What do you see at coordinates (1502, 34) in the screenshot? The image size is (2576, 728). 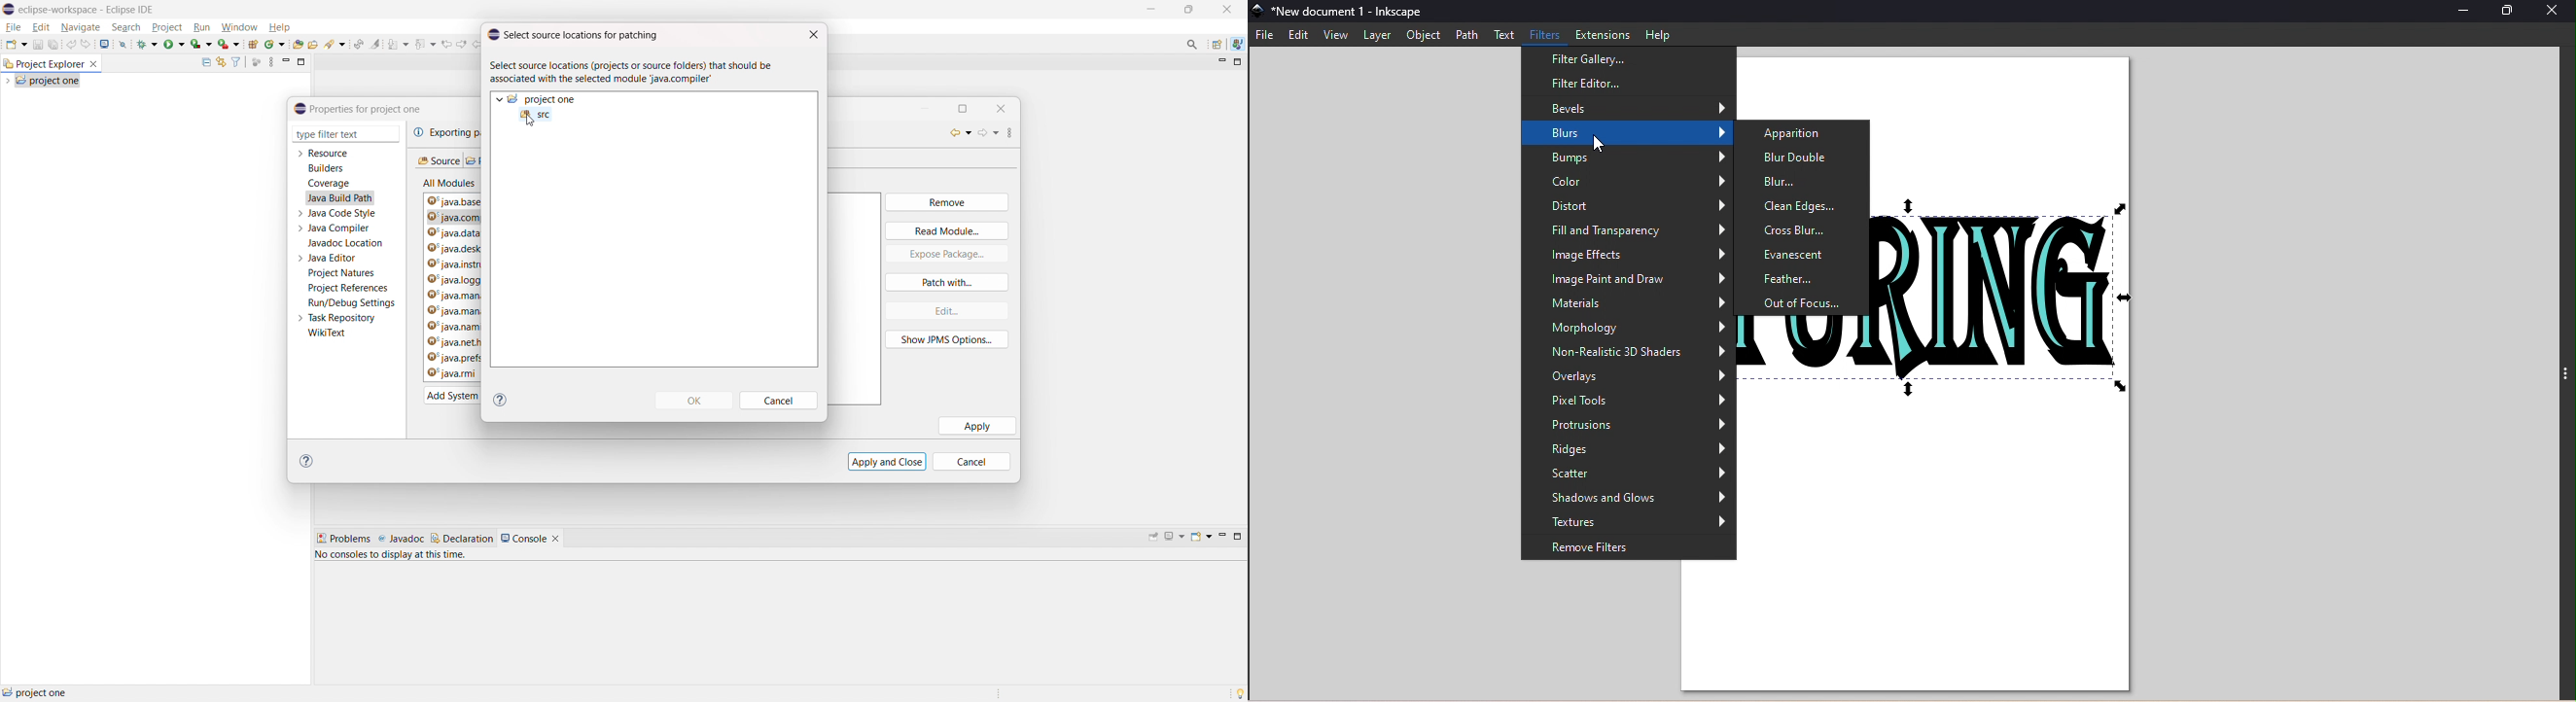 I see `Text` at bounding box center [1502, 34].